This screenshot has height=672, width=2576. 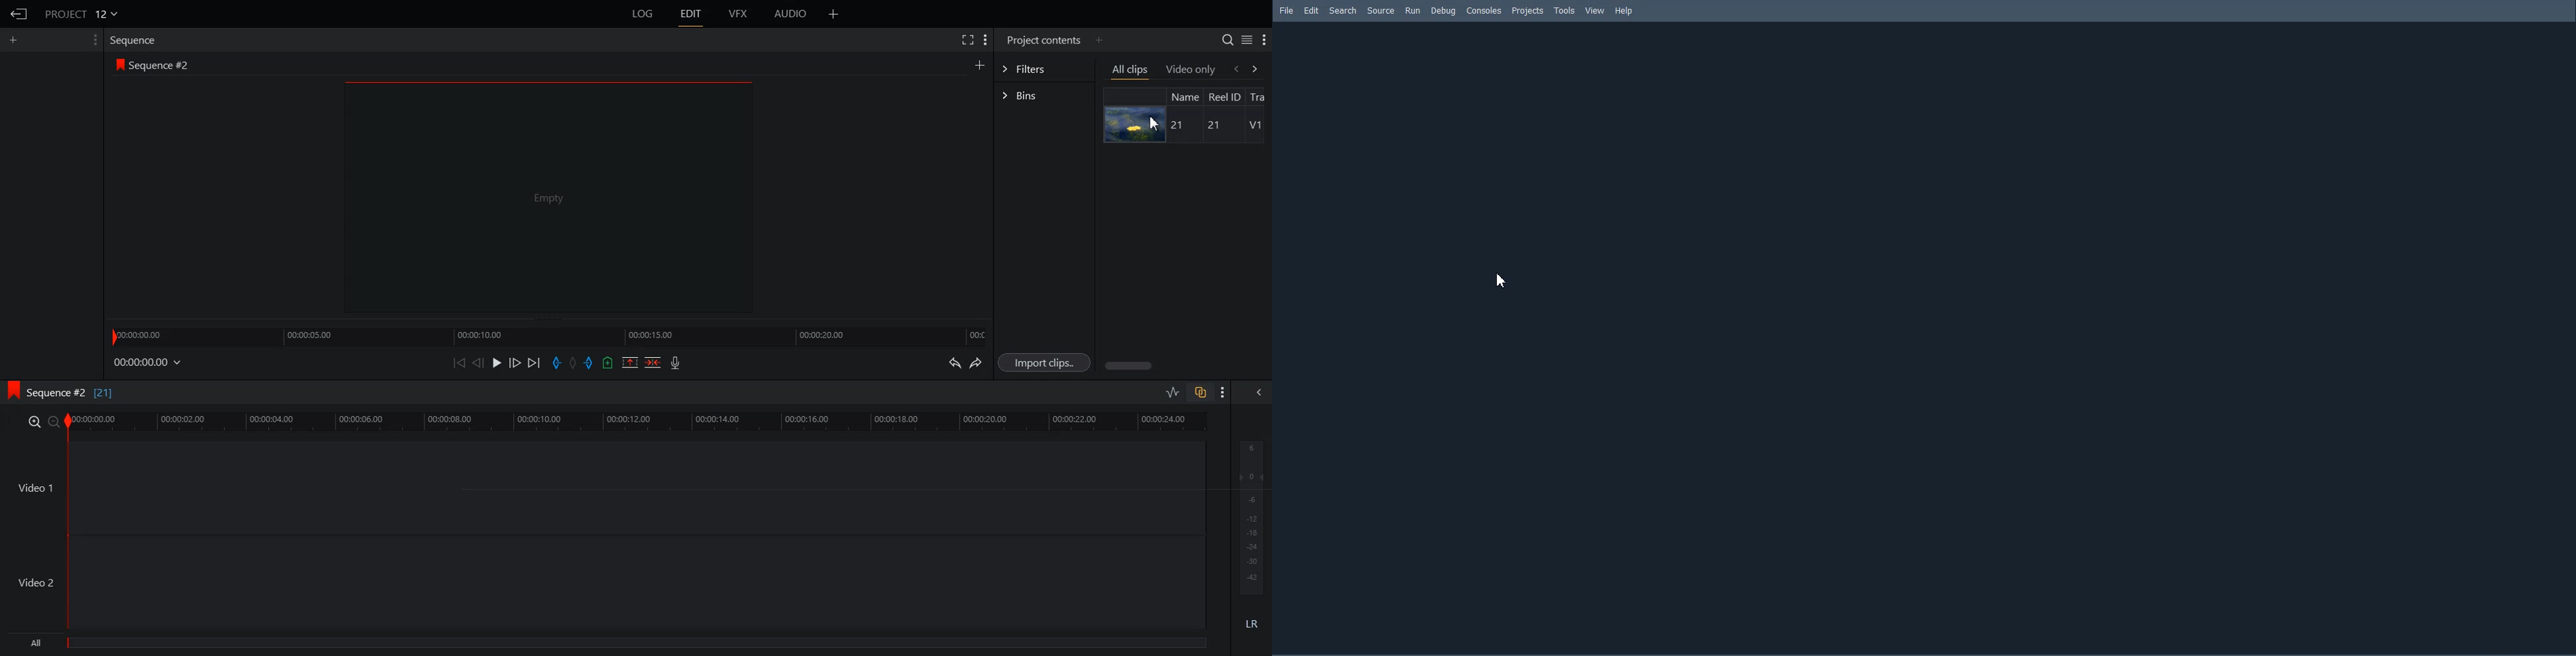 What do you see at coordinates (1044, 95) in the screenshot?
I see `Bins` at bounding box center [1044, 95].